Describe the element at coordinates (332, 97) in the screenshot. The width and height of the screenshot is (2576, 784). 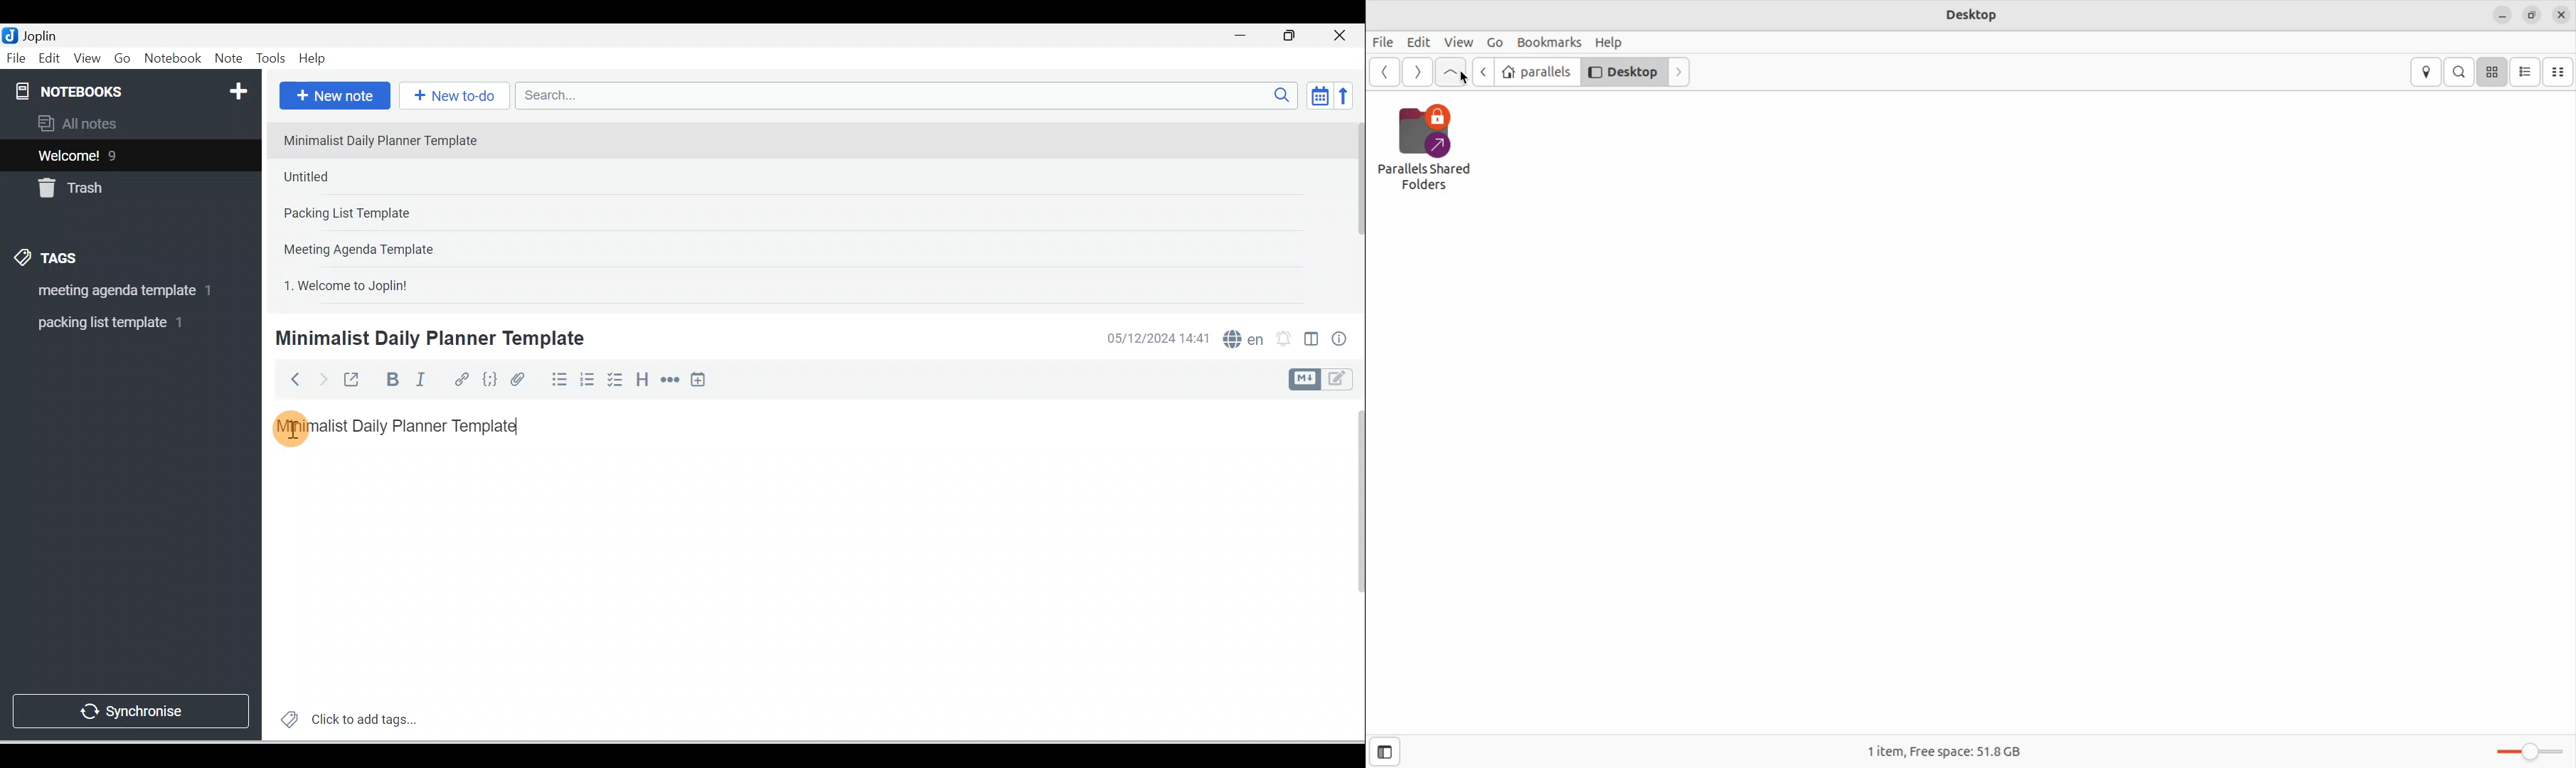
I see `New note` at that location.